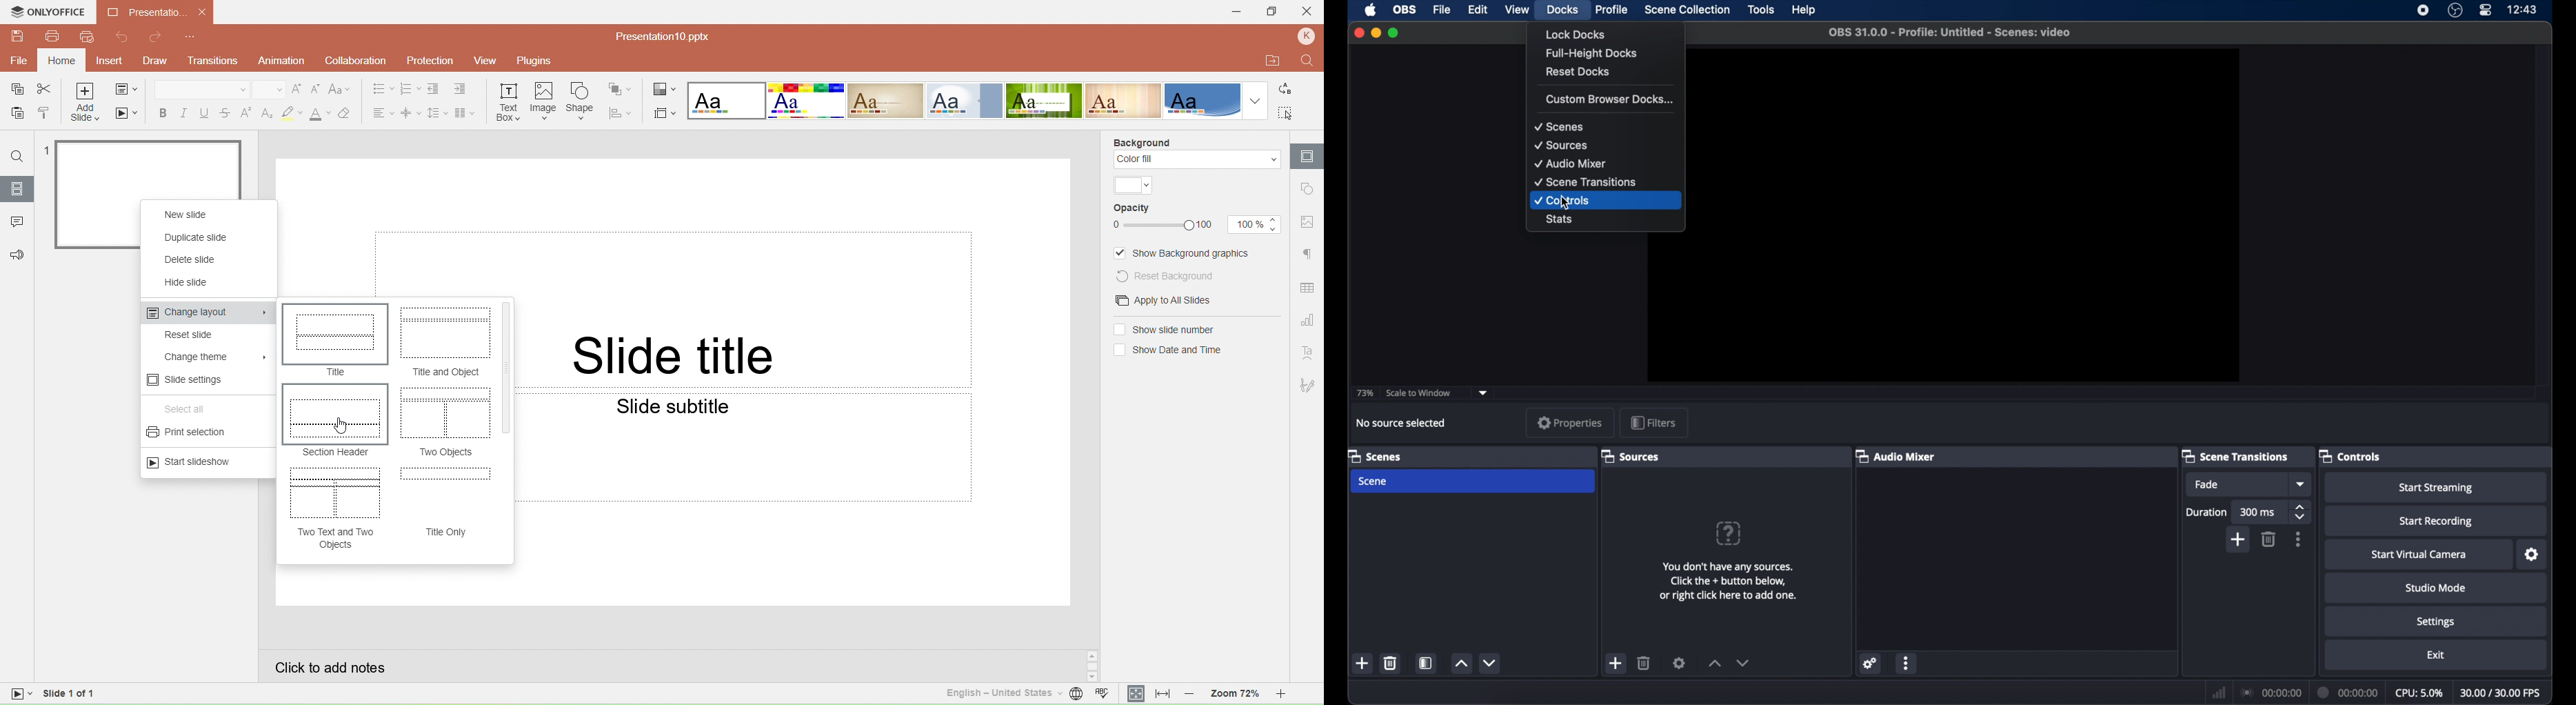  What do you see at coordinates (427, 60) in the screenshot?
I see `Protection` at bounding box center [427, 60].